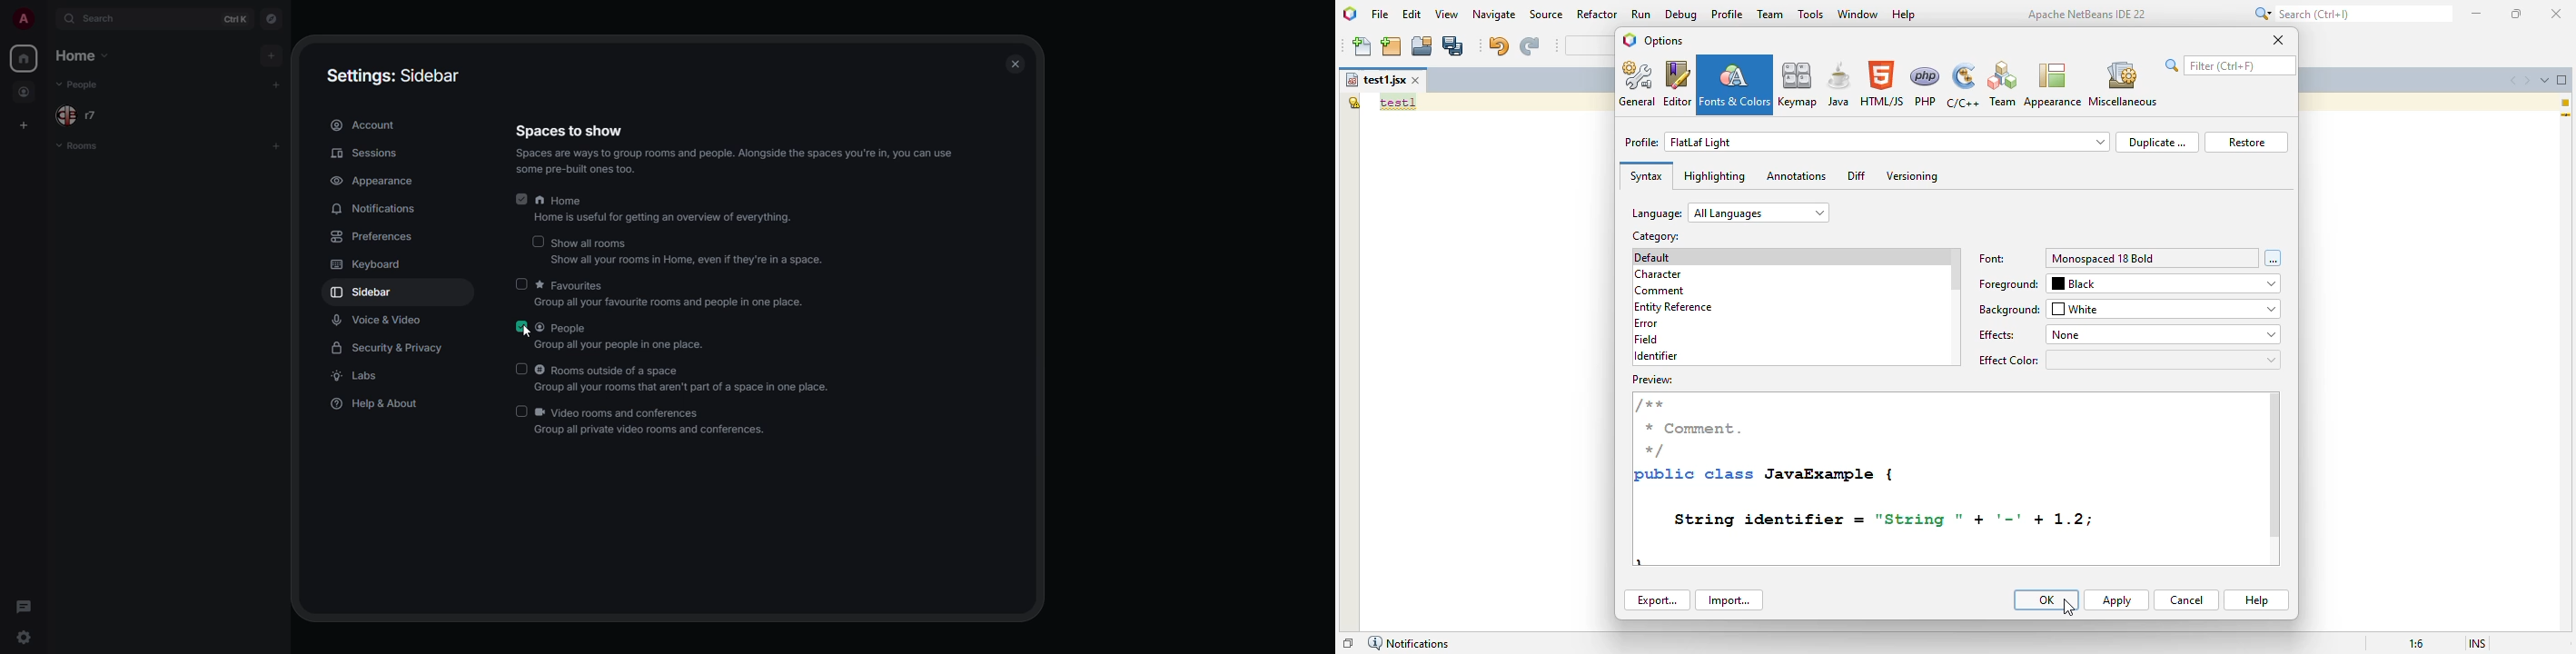  Describe the element at coordinates (1012, 65) in the screenshot. I see `close` at that location.